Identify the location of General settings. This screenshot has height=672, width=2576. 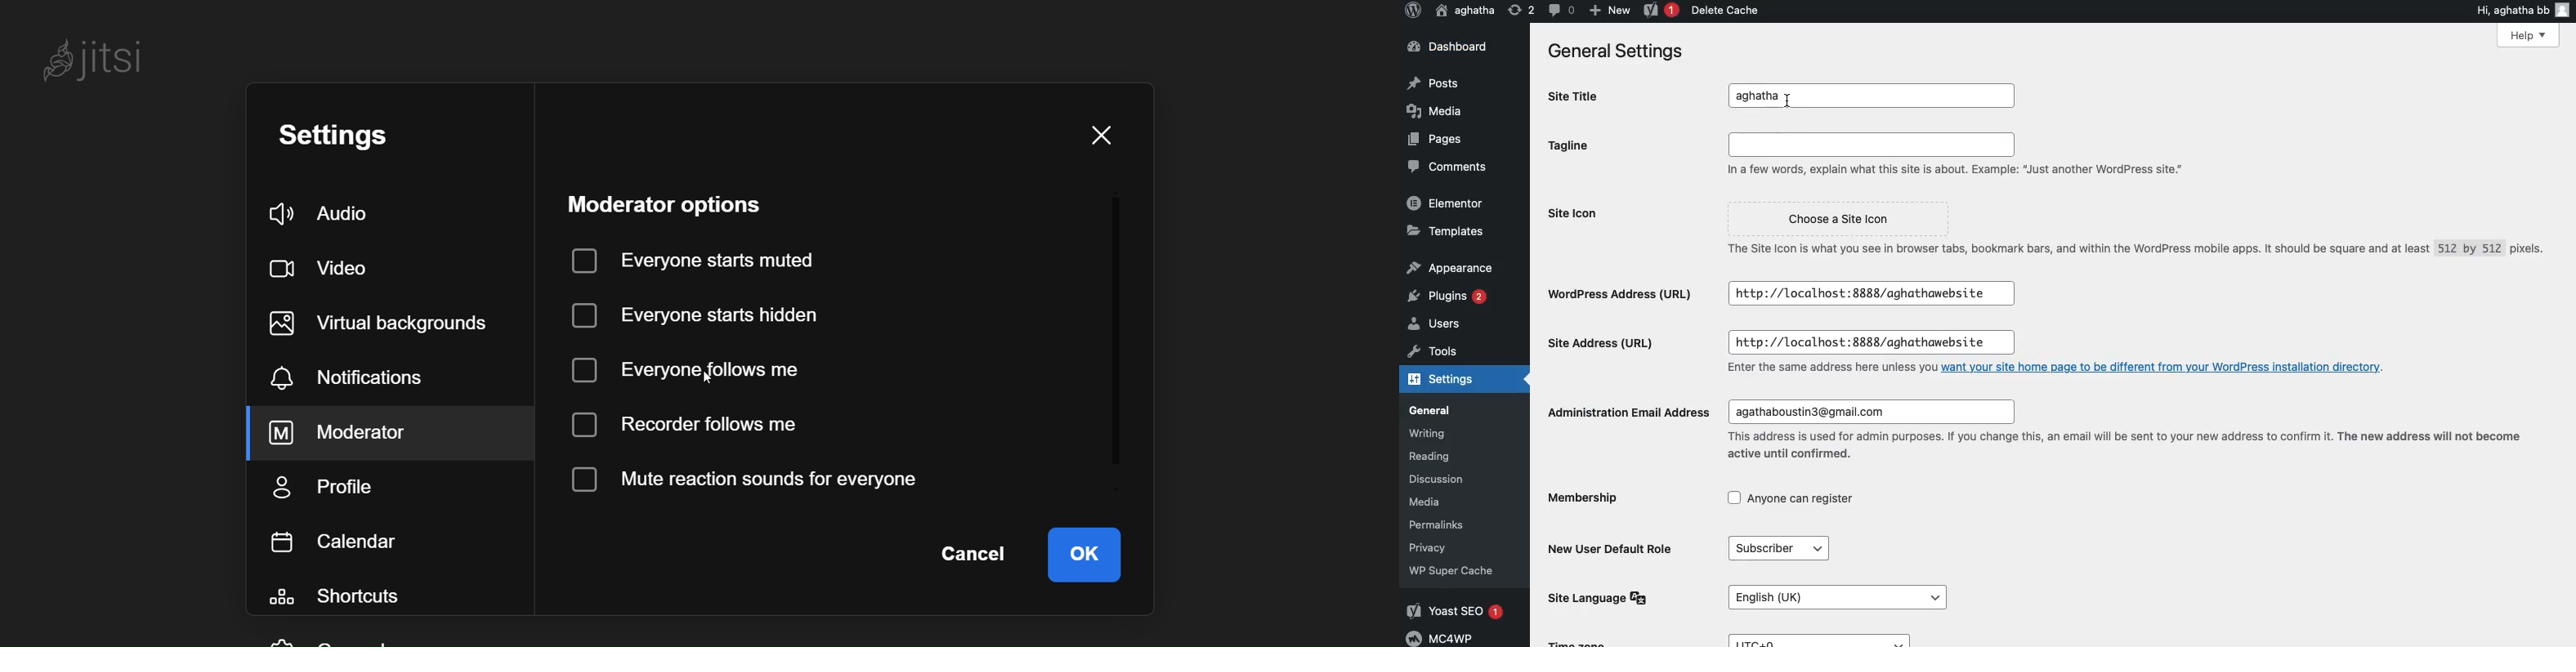
(1624, 55).